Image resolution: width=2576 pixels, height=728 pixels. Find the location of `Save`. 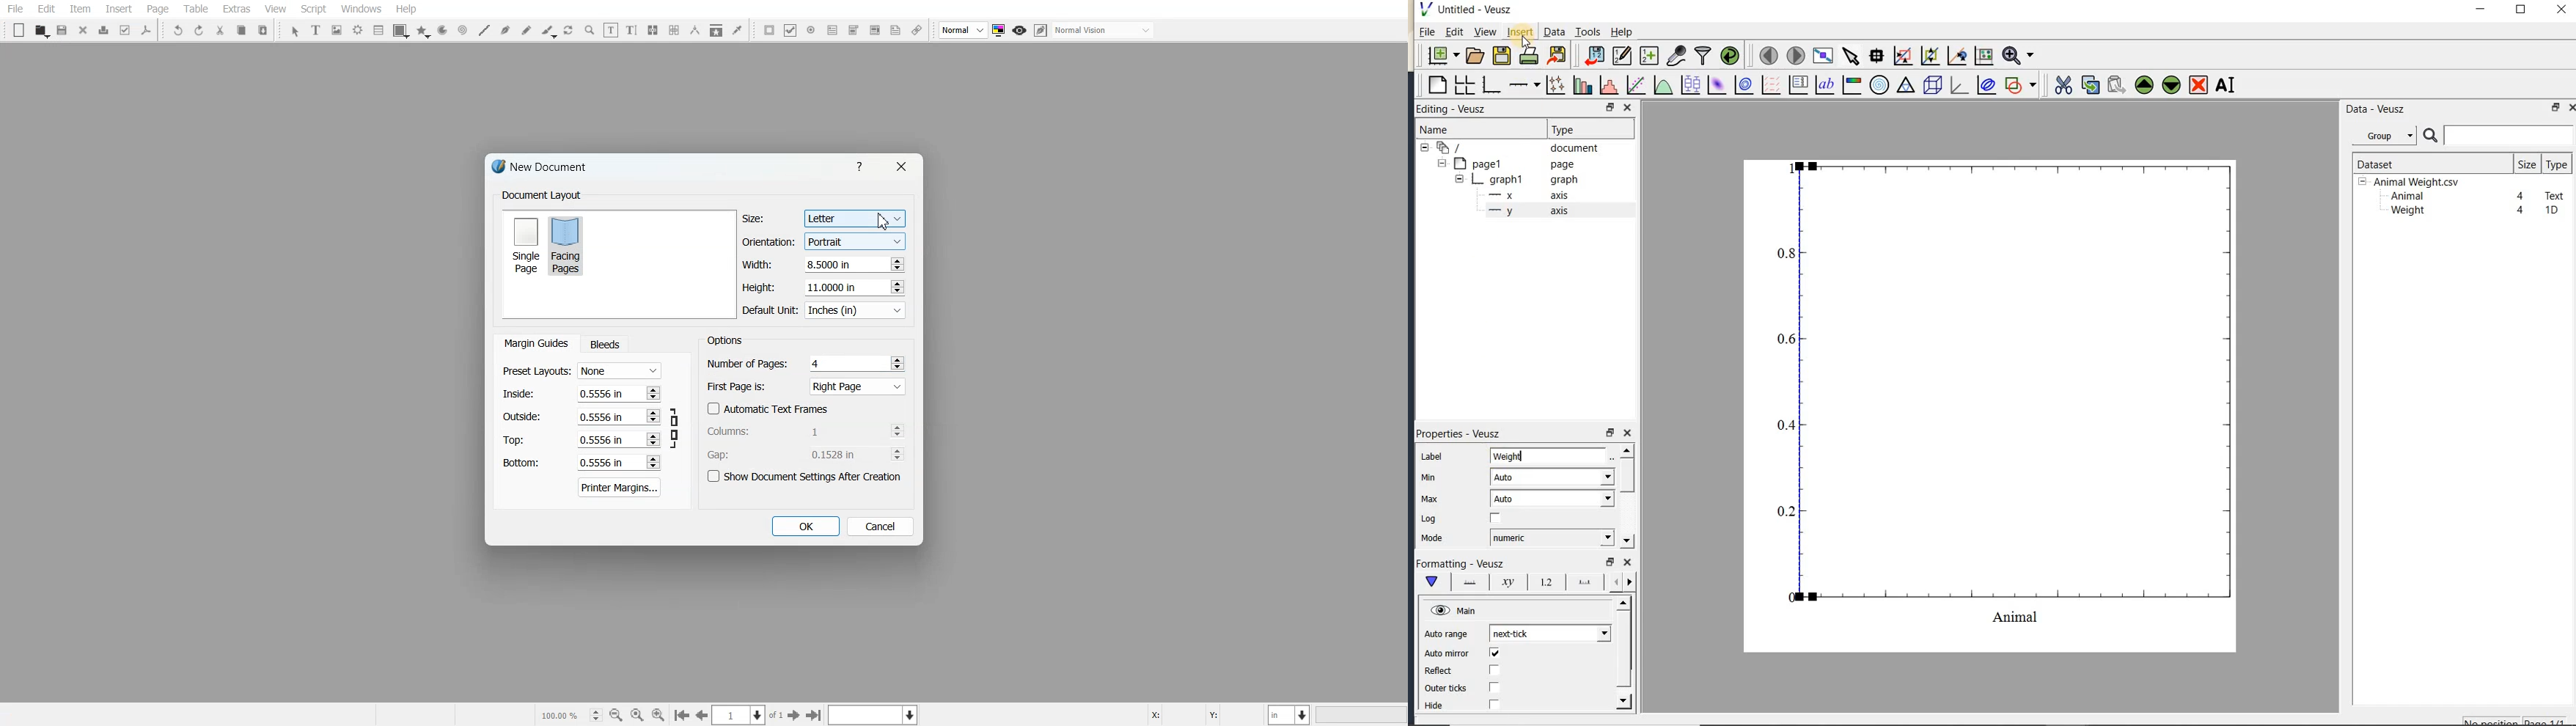

Save is located at coordinates (63, 30).